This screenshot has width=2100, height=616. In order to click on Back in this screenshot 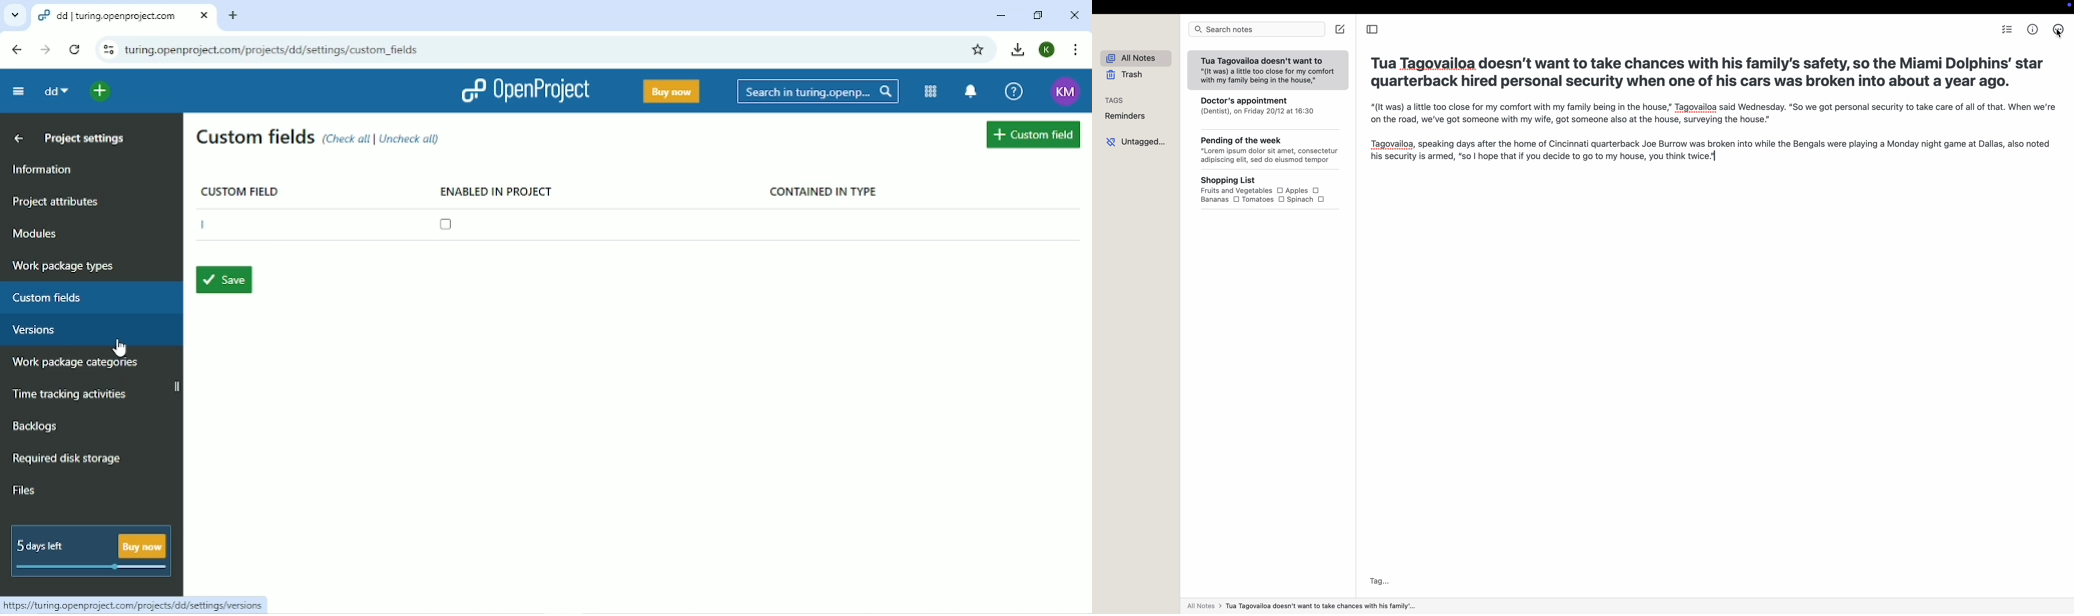, I will do `click(18, 50)`.